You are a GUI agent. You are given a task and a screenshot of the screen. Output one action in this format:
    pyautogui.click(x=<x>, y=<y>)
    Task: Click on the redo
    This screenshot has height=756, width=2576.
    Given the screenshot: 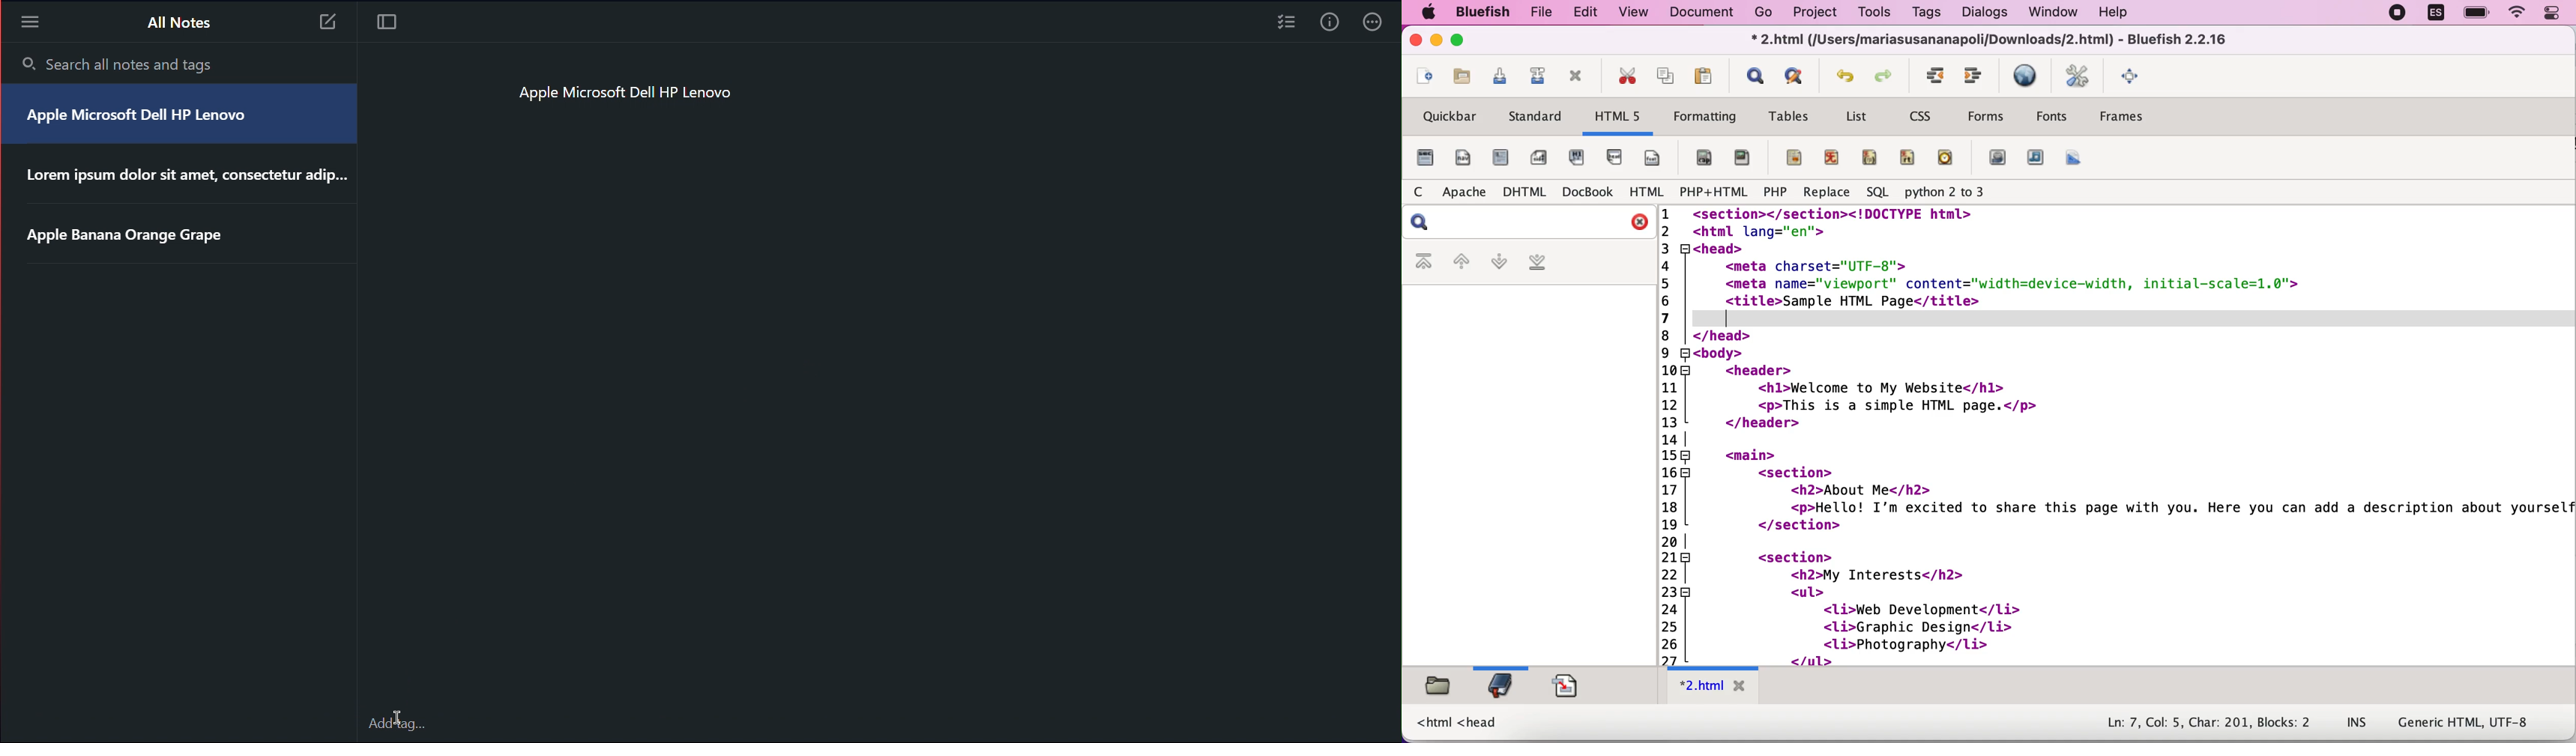 What is the action you would take?
    pyautogui.click(x=1890, y=76)
    